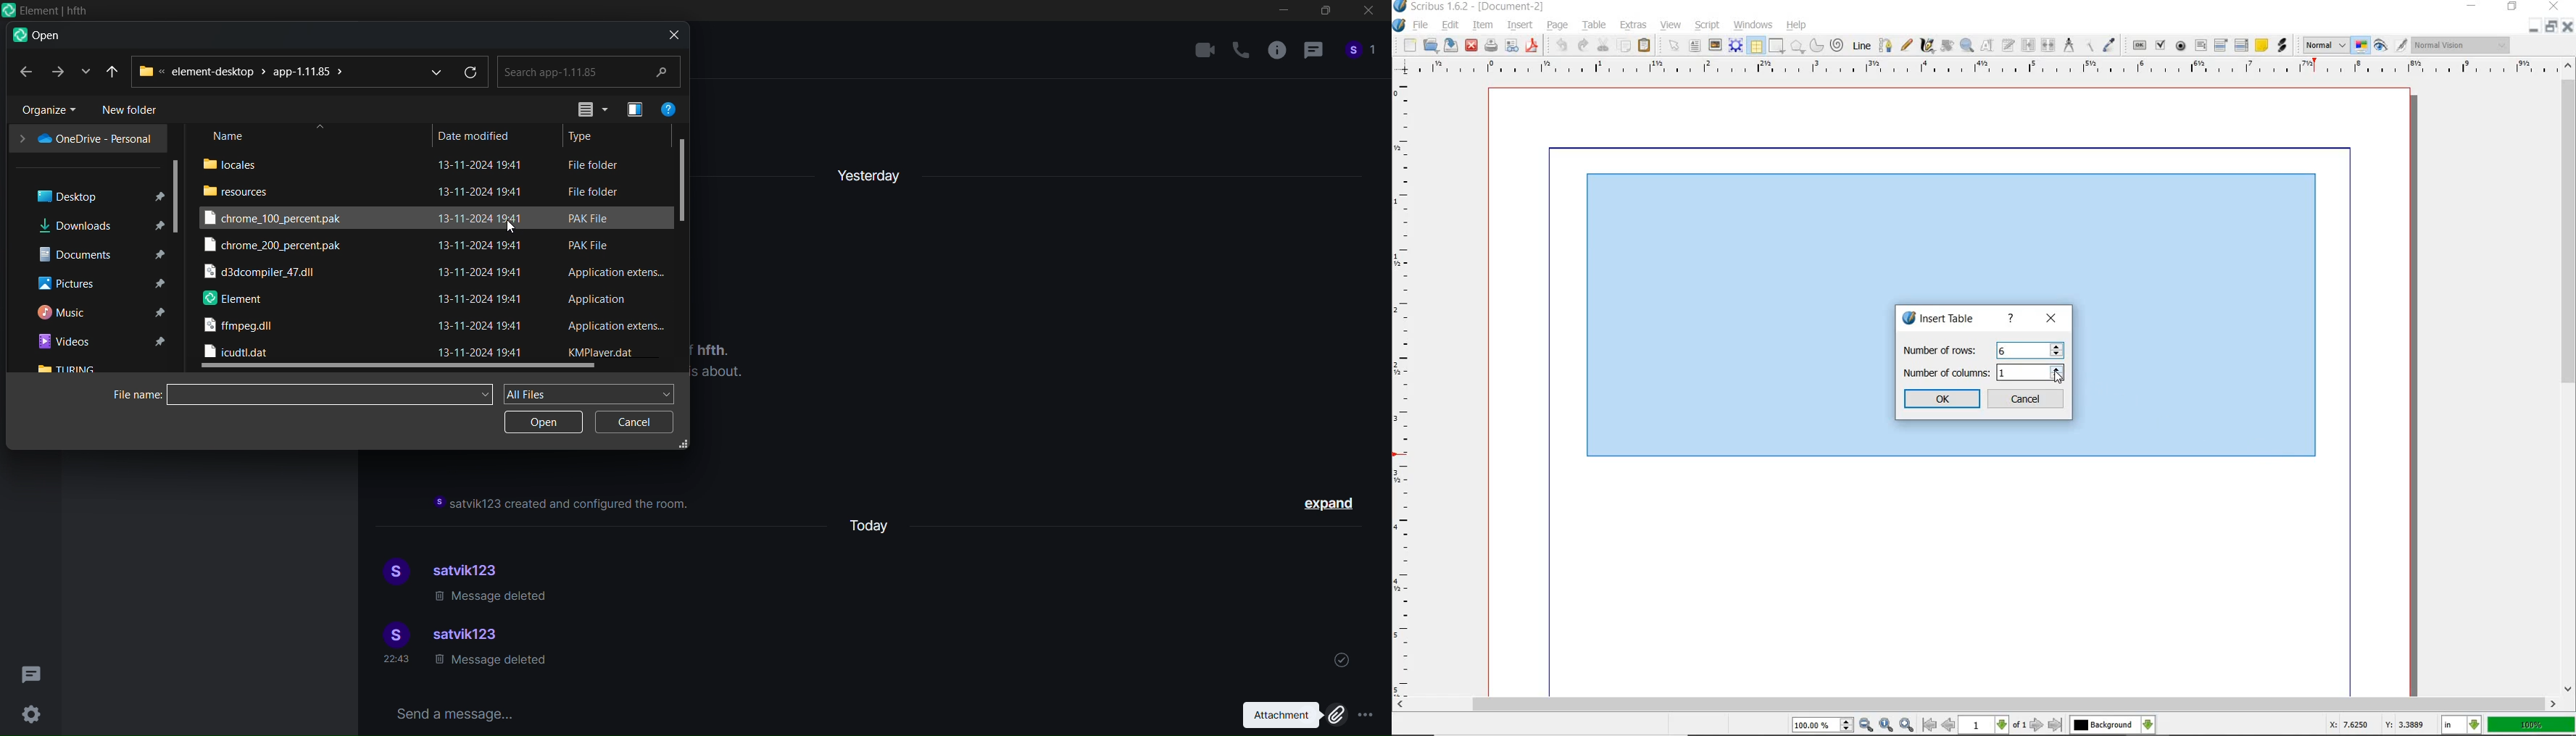 The height and width of the screenshot is (756, 2576). Describe the element at coordinates (2022, 373) in the screenshot. I see `number of columns` at that location.